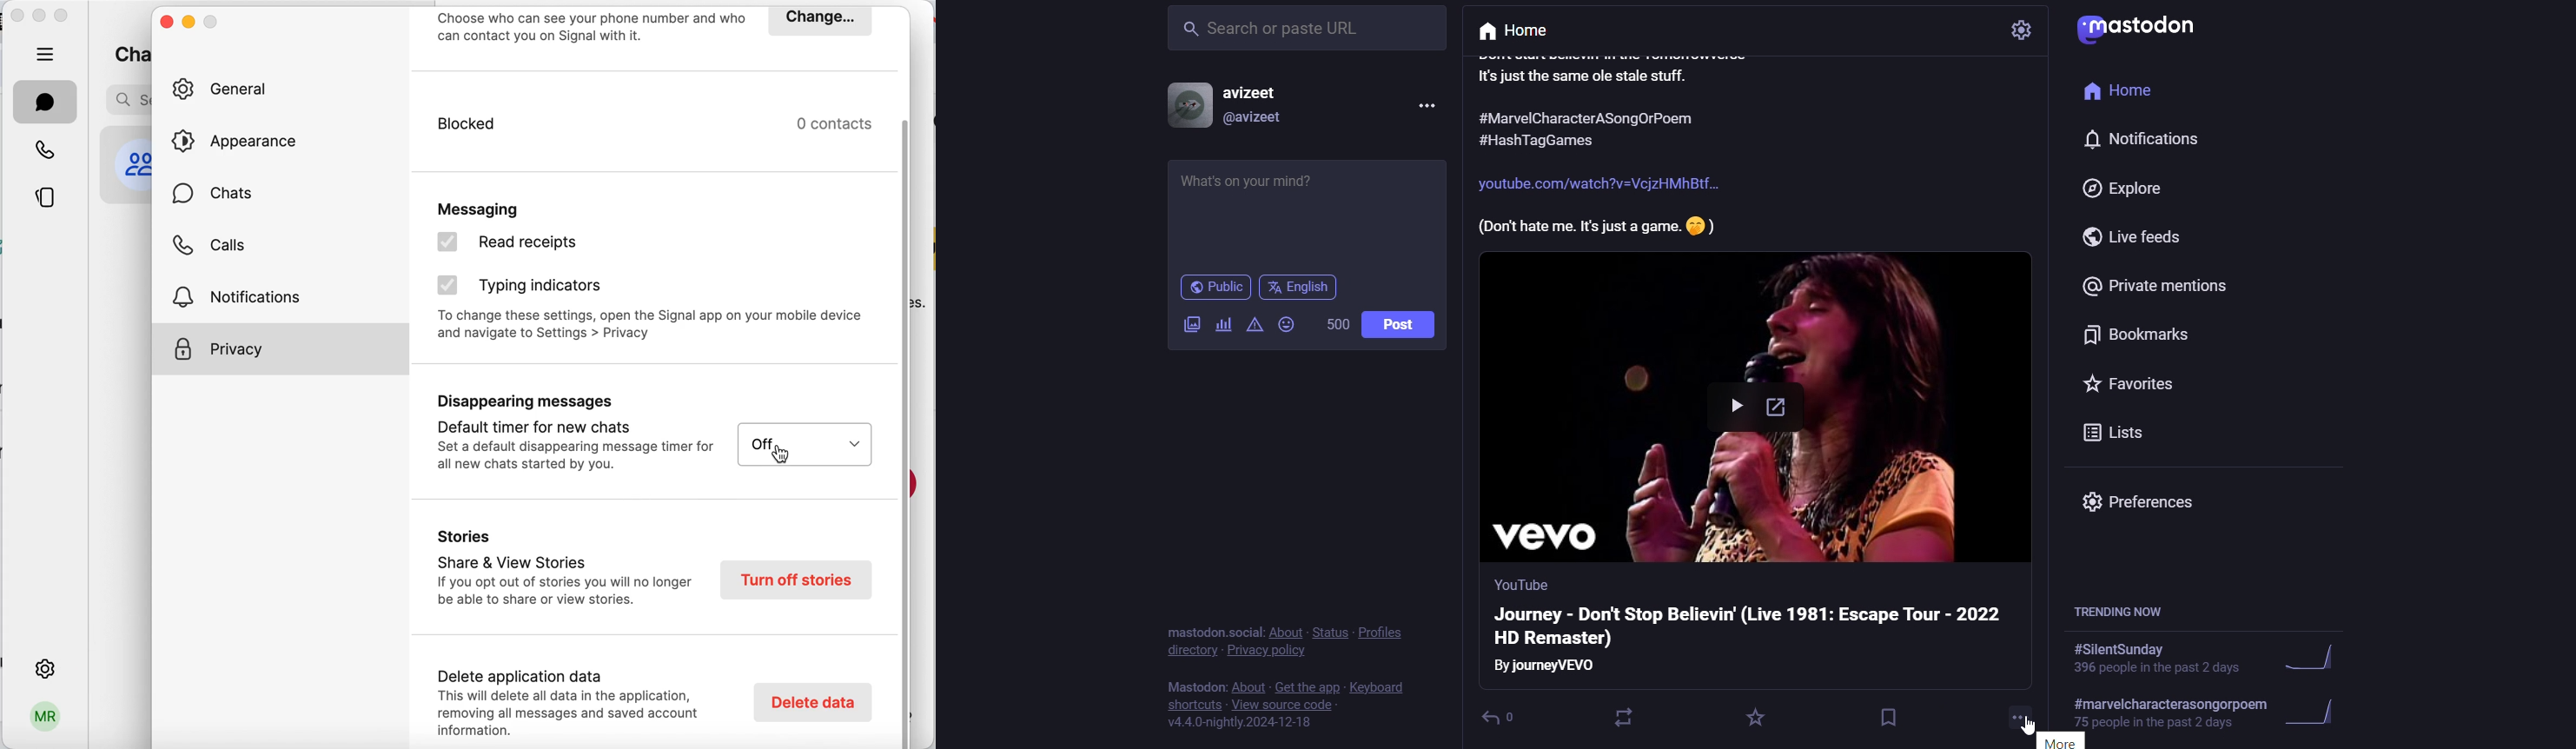 Image resolution: width=2576 pixels, height=756 pixels. What do you see at coordinates (1754, 718) in the screenshot?
I see `favorites` at bounding box center [1754, 718].